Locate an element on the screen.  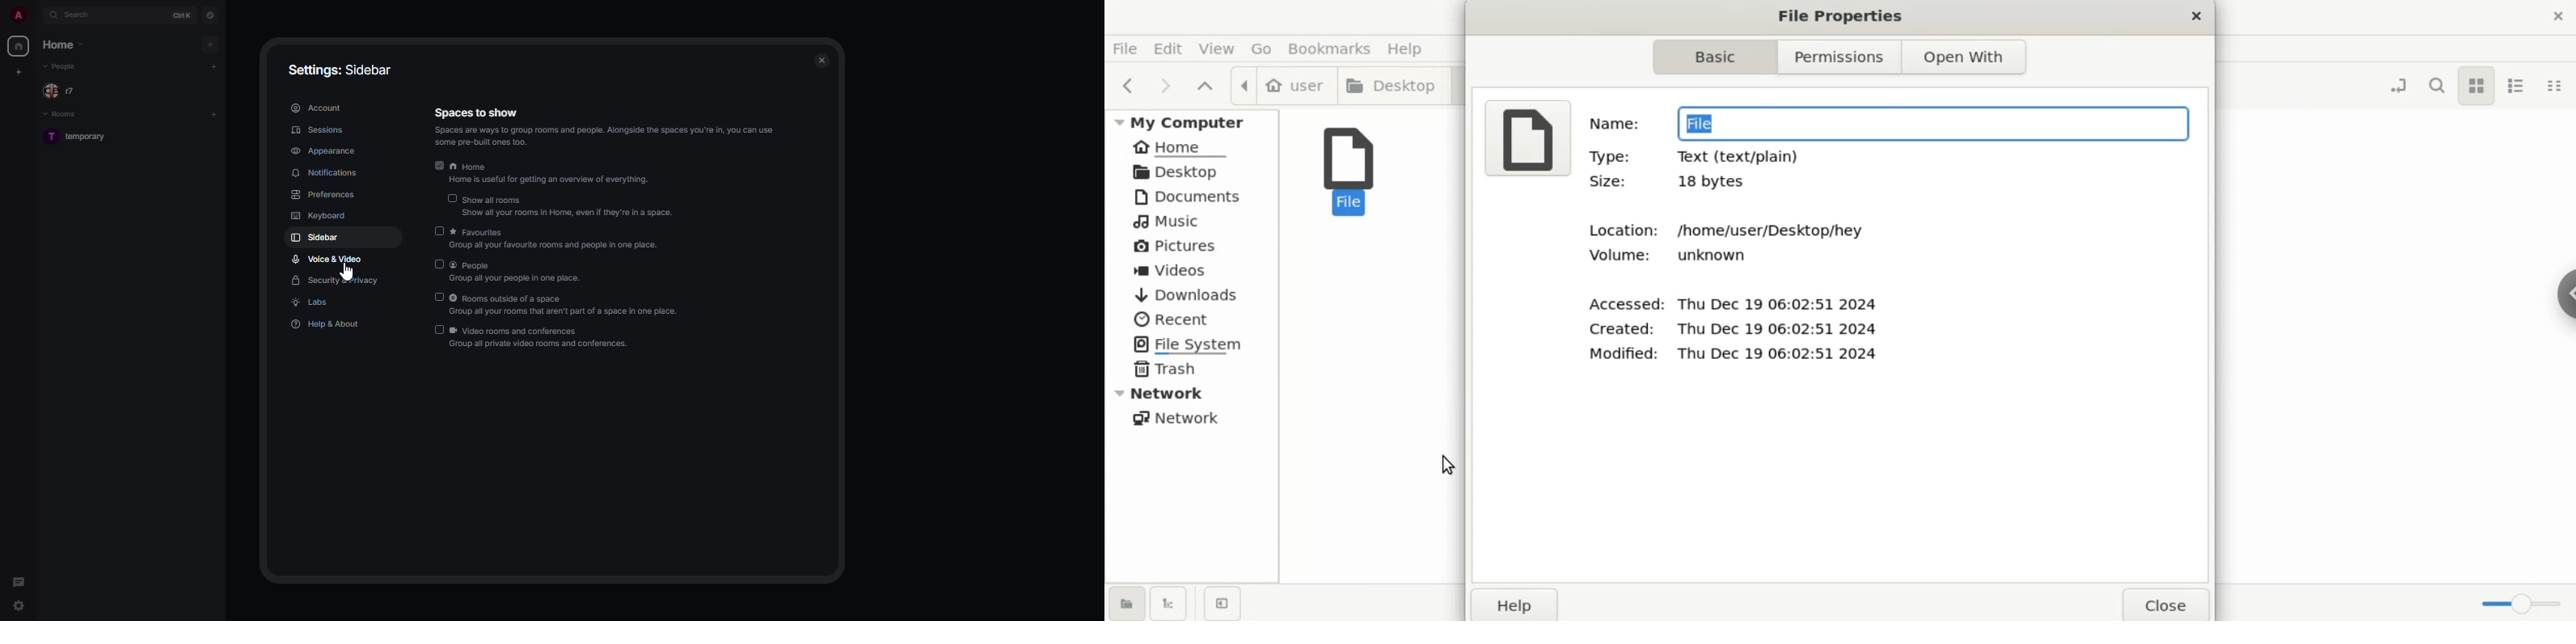
mycomputre is located at coordinates (1193, 120).